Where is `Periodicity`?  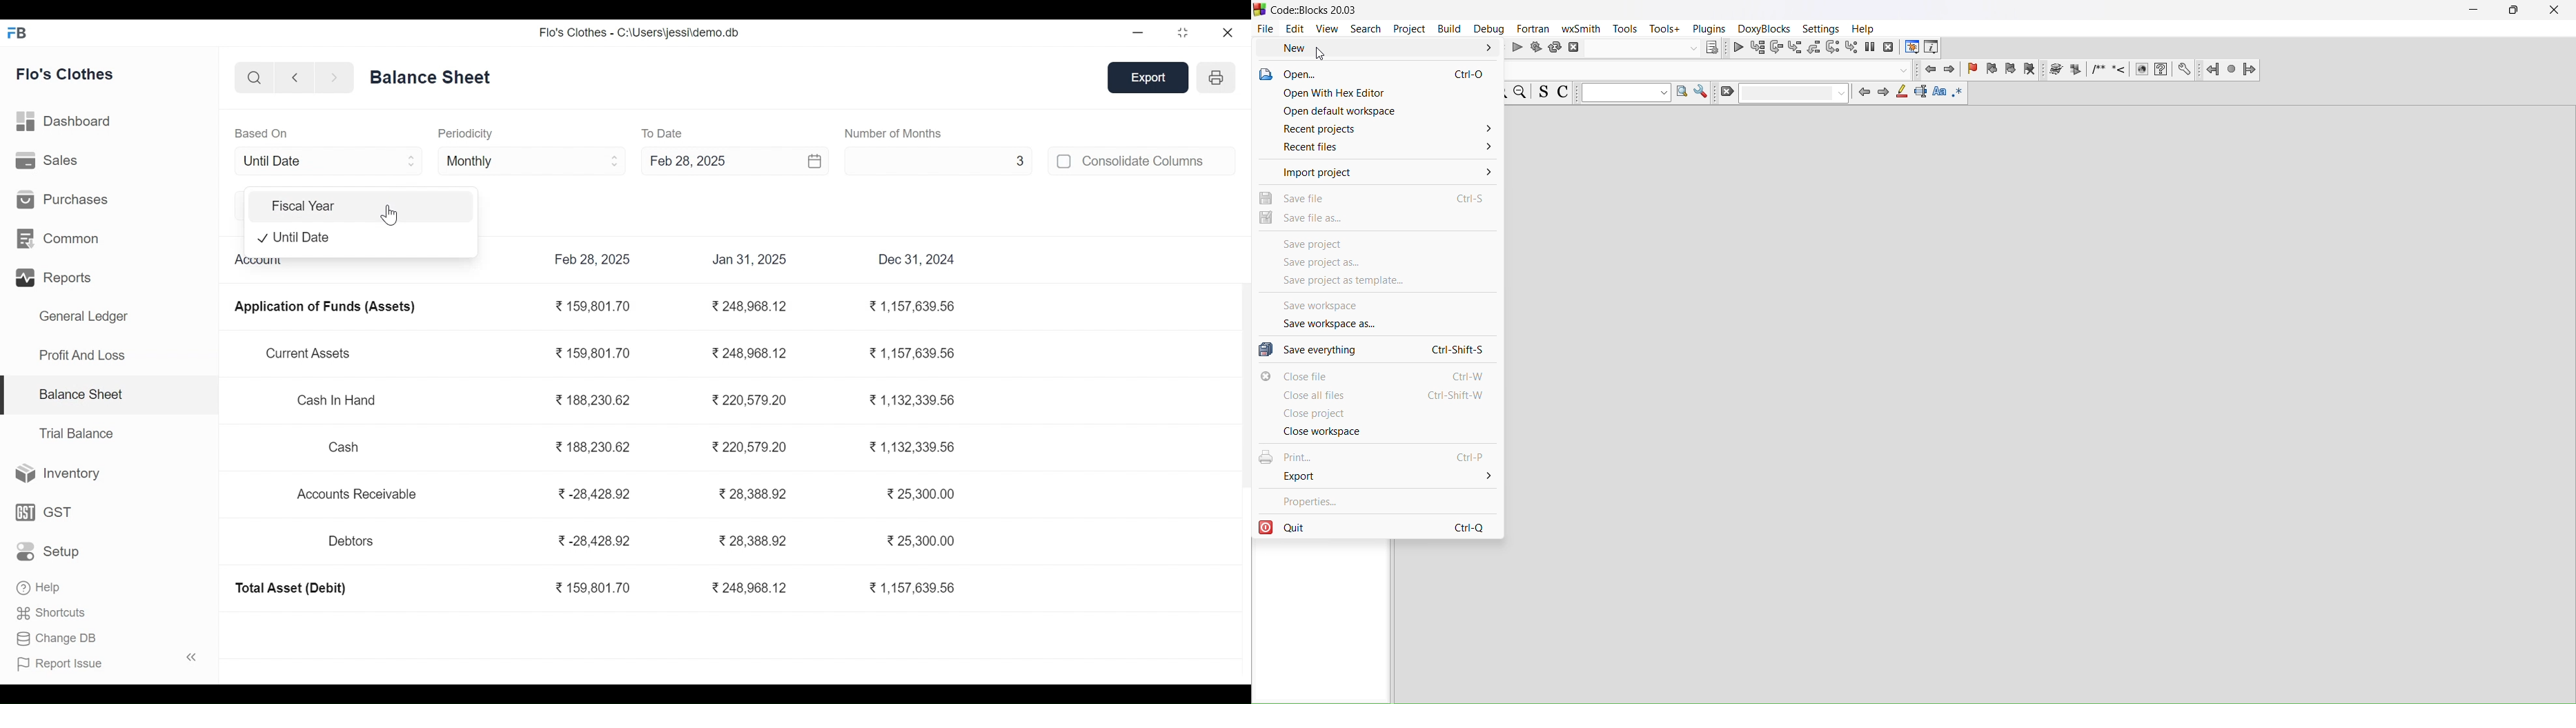
Periodicity is located at coordinates (465, 133).